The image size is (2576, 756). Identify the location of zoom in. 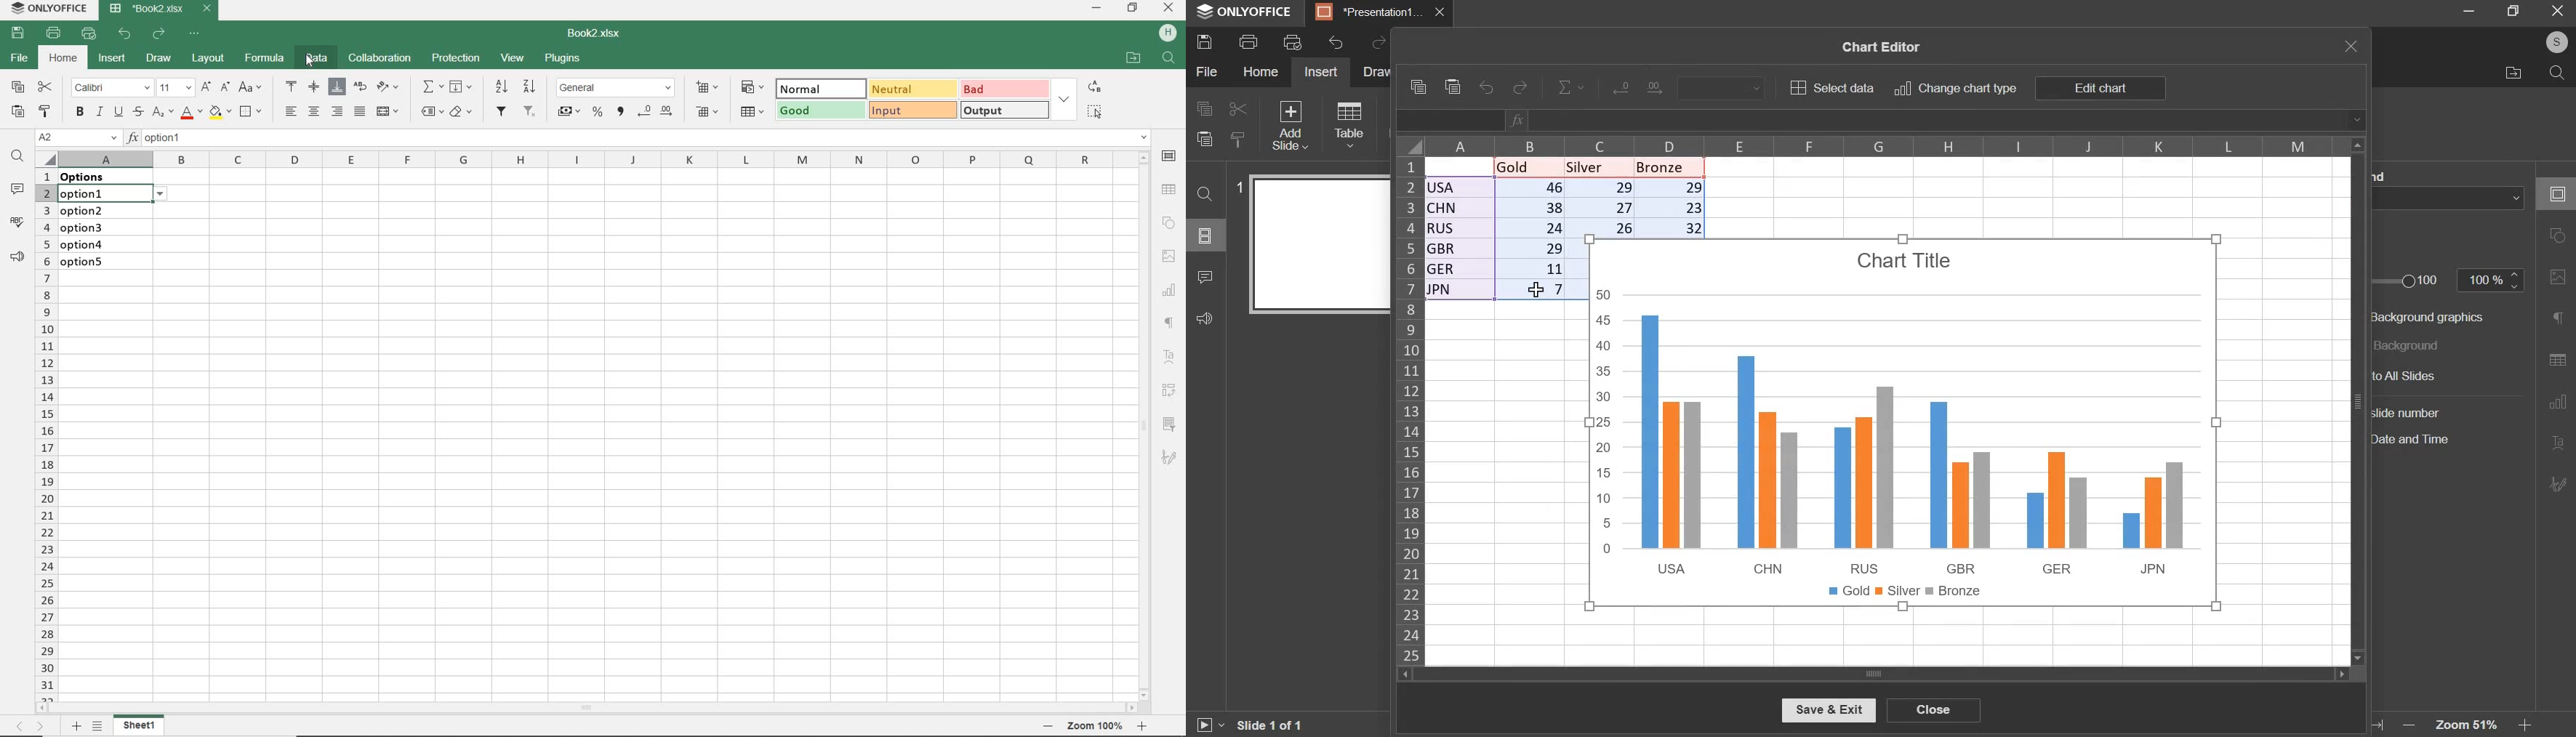
(2525, 726).